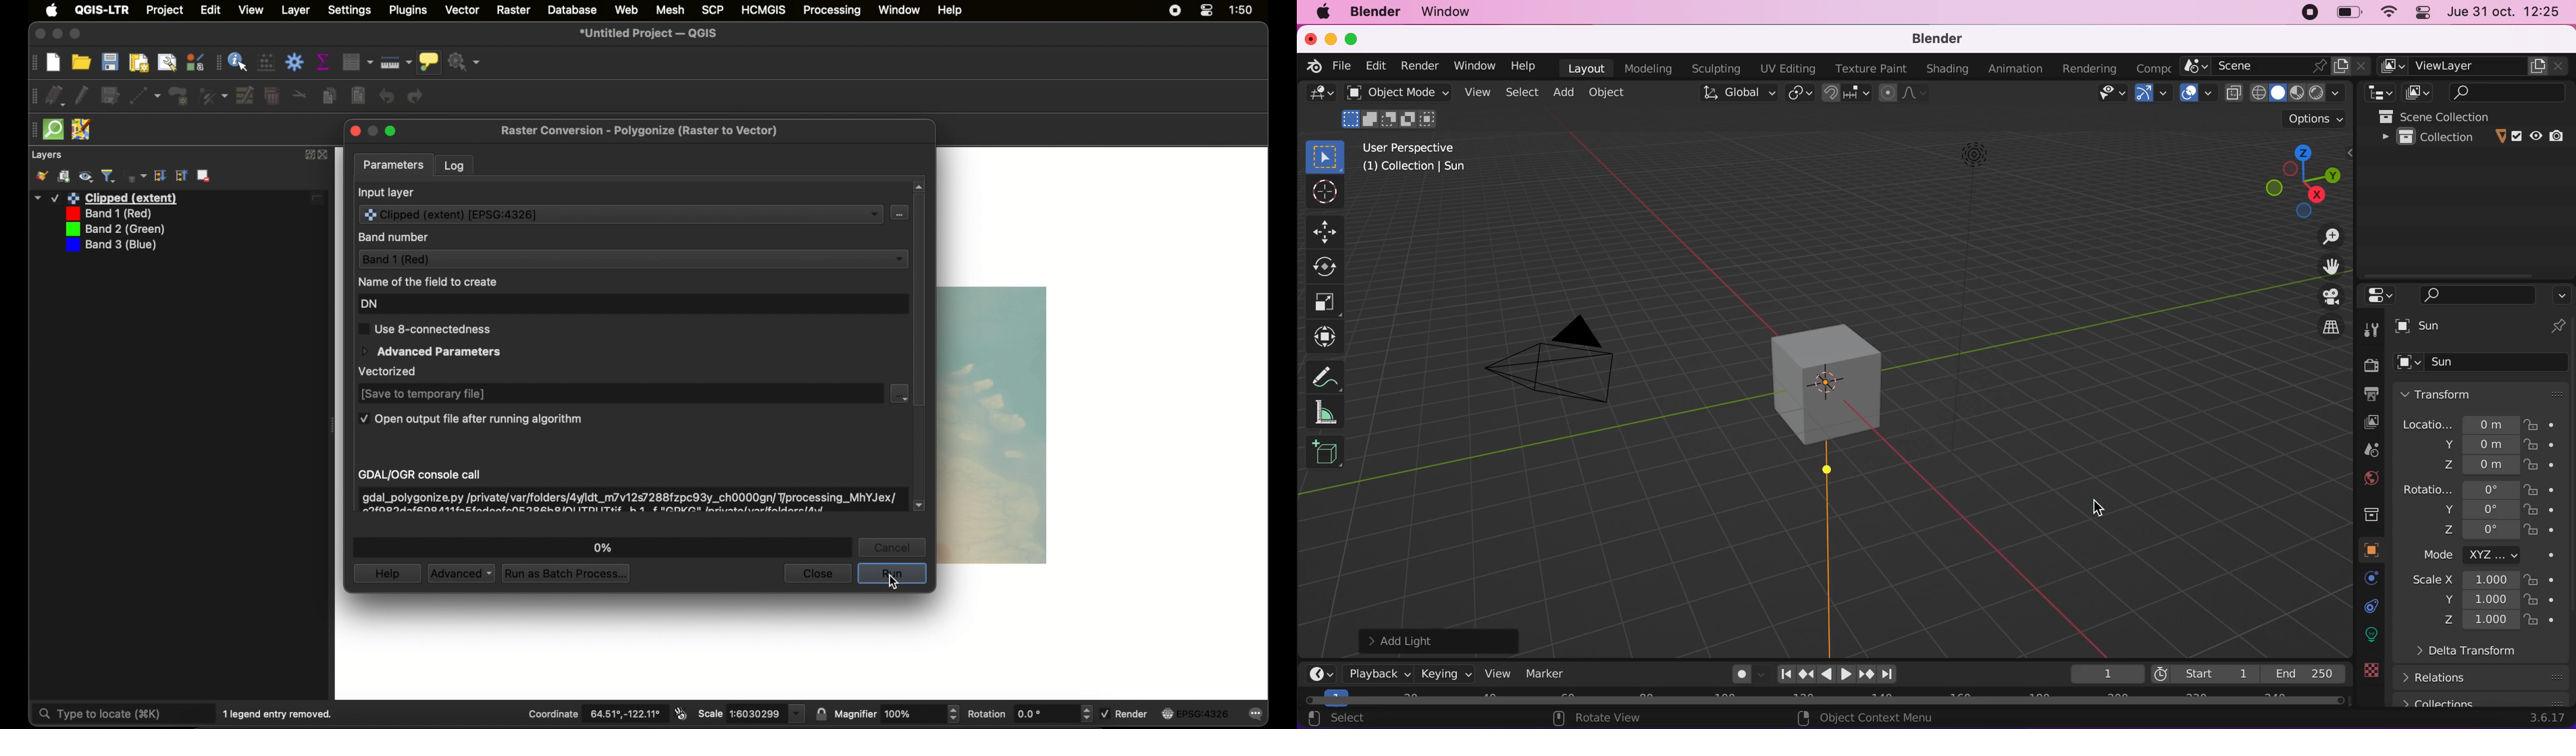  Describe the element at coordinates (102, 9) in the screenshot. I see `QGIS - LTR` at that location.